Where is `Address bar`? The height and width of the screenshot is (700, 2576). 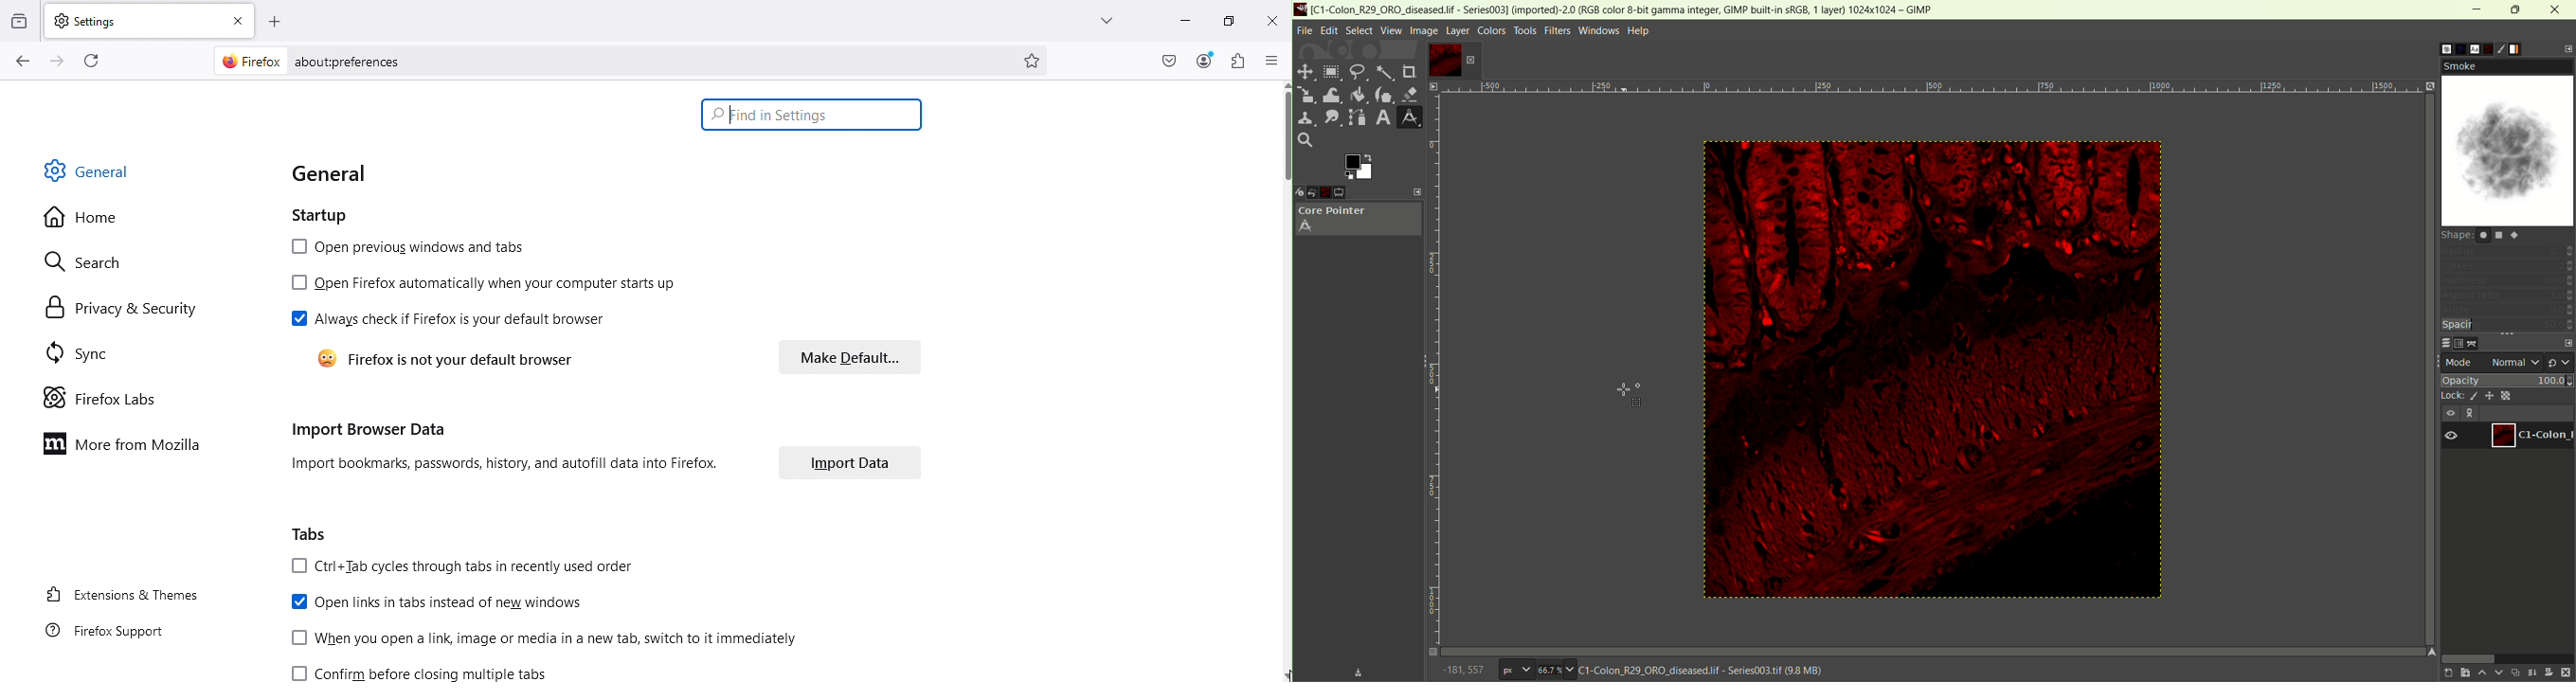 Address bar is located at coordinates (654, 61).